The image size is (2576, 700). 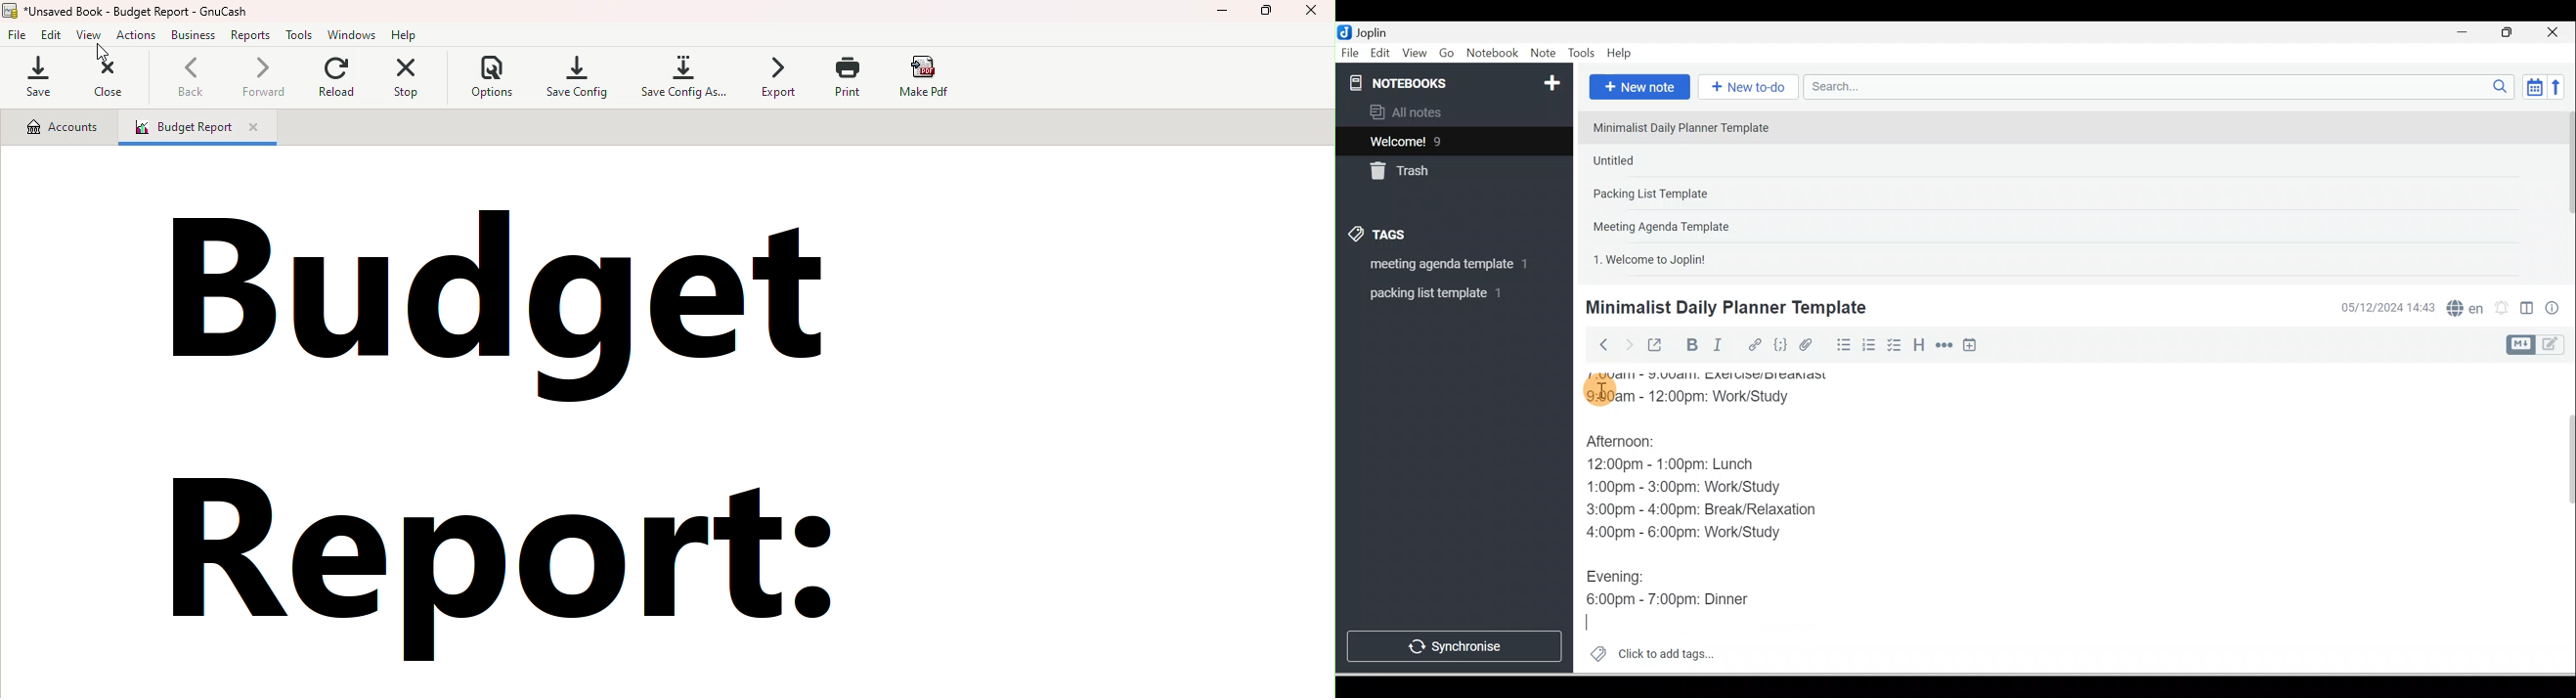 What do you see at coordinates (1724, 308) in the screenshot?
I see `Minimalist Daily Planner Template` at bounding box center [1724, 308].